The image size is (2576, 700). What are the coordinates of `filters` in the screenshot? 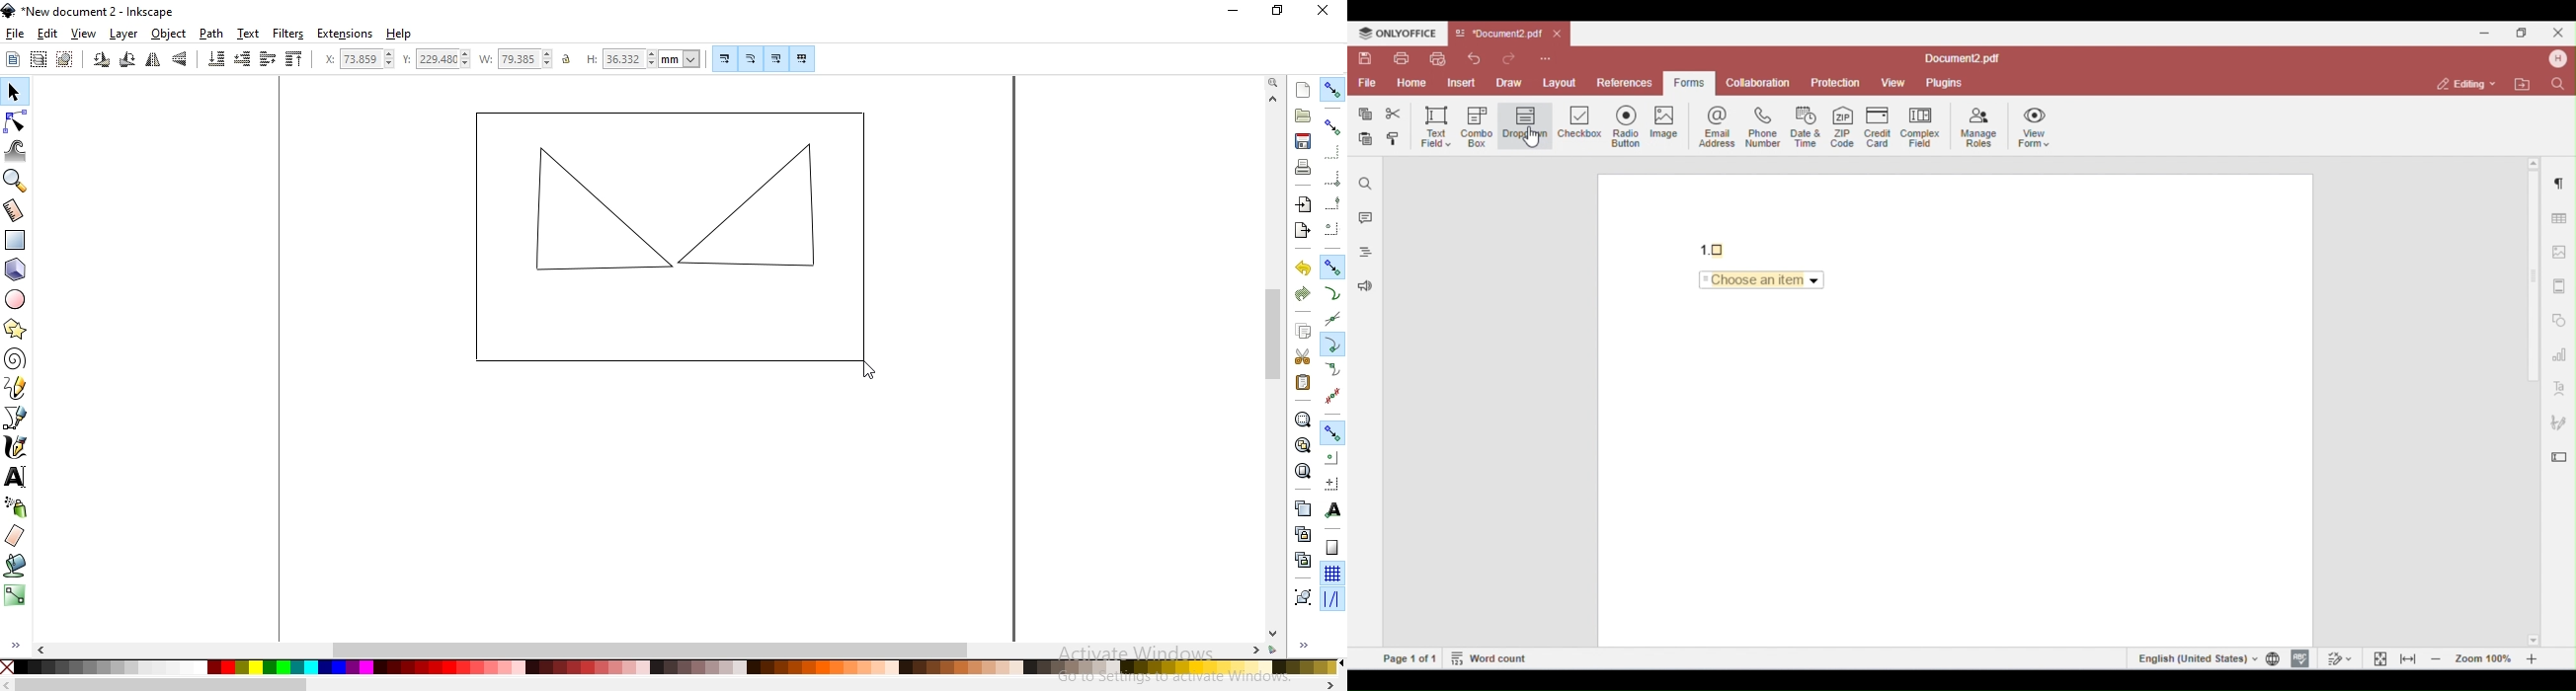 It's located at (288, 34).